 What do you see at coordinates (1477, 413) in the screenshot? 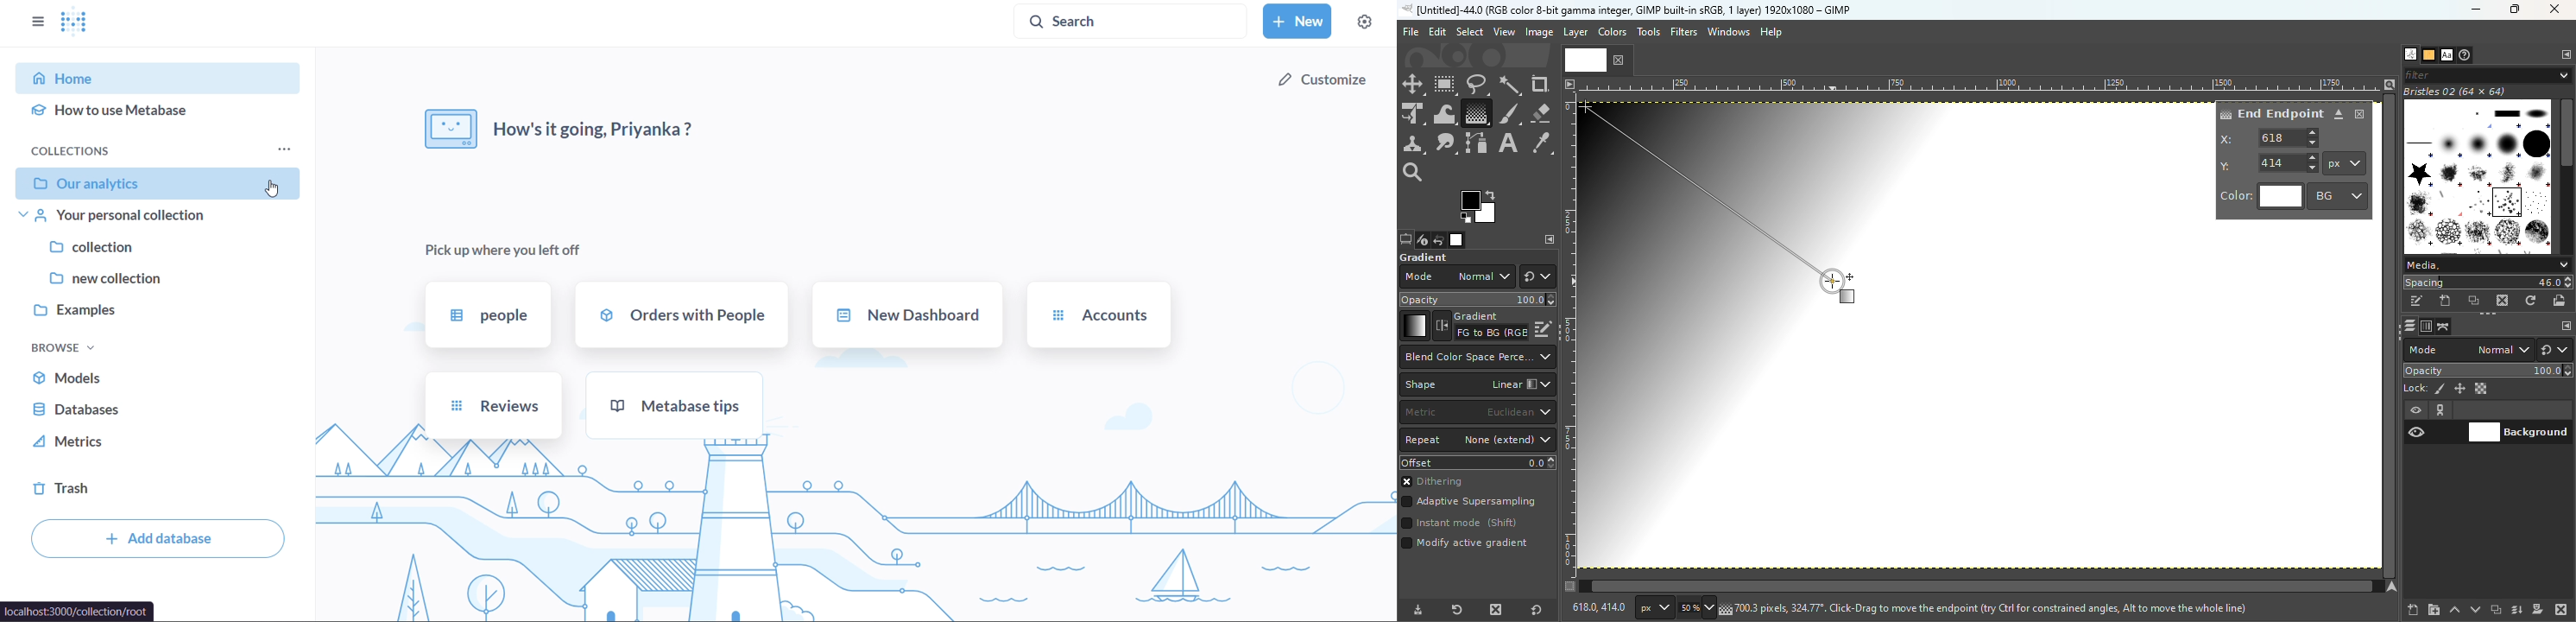
I see `Matric to the use for the distance calculation` at bounding box center [1477, 413].